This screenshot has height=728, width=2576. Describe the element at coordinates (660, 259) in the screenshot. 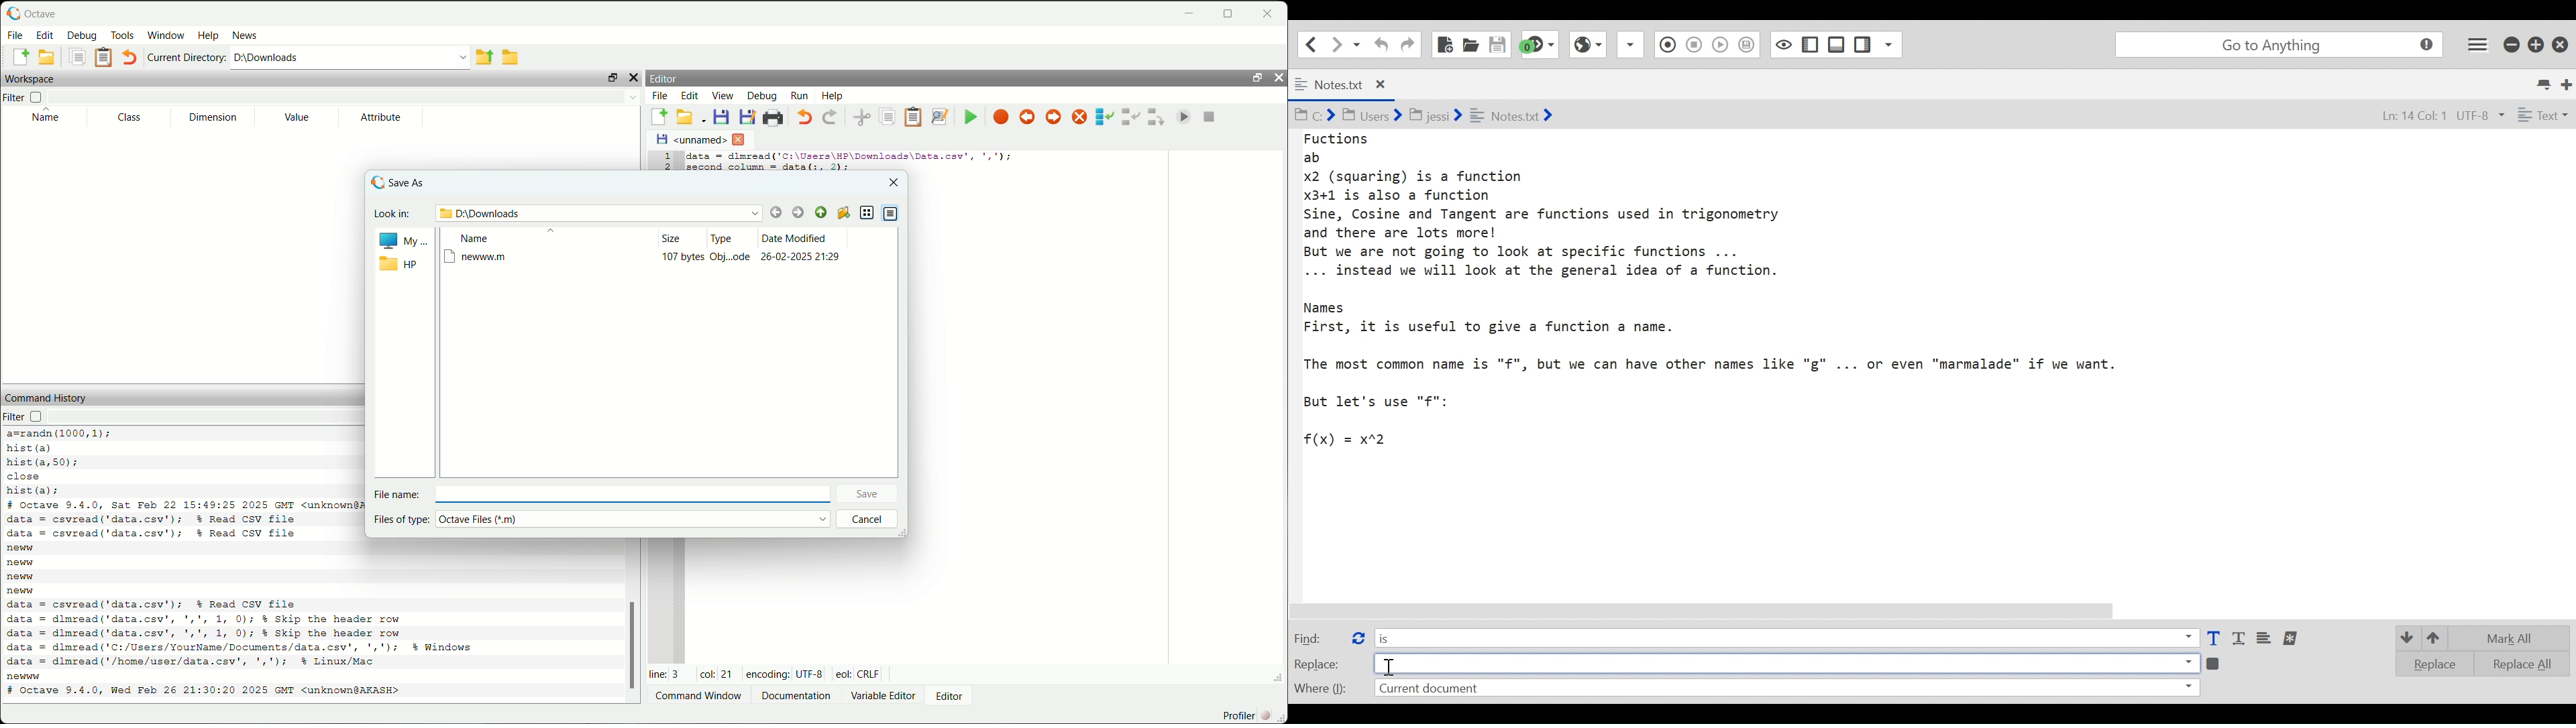

I see `newww.m file` at that location.